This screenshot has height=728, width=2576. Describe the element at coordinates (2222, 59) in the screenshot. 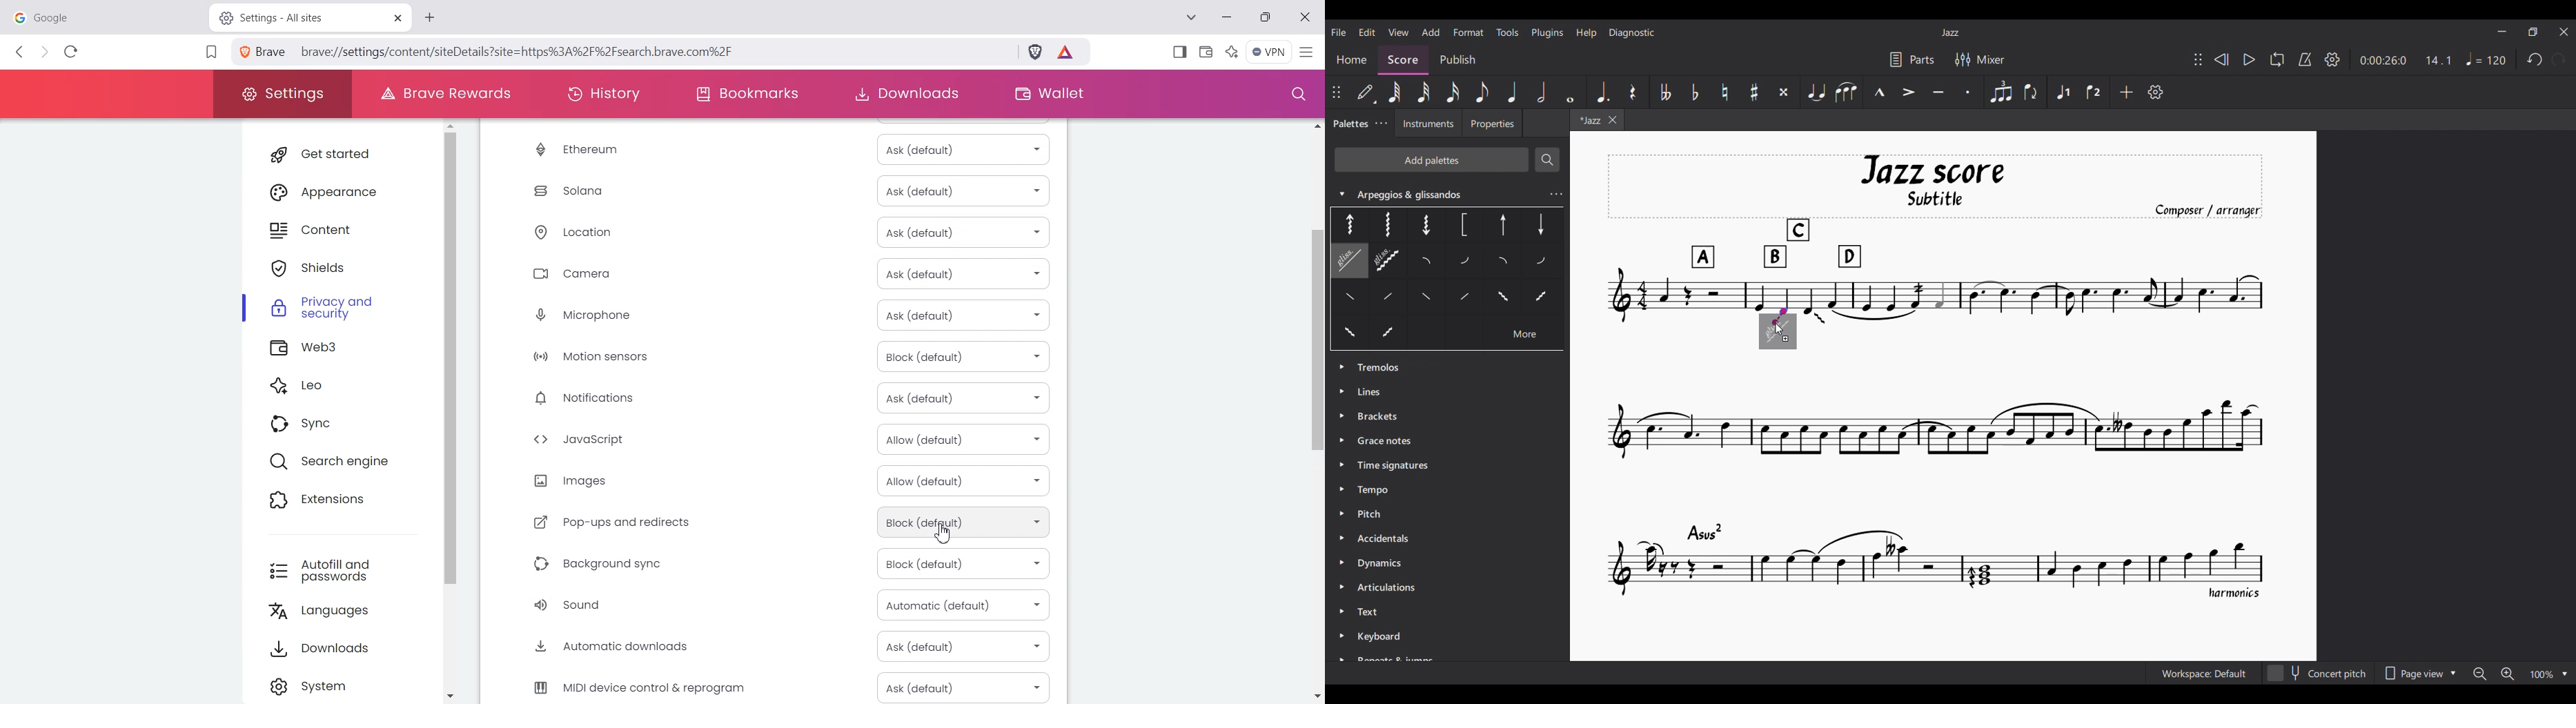

I see `Rewind` at that location.